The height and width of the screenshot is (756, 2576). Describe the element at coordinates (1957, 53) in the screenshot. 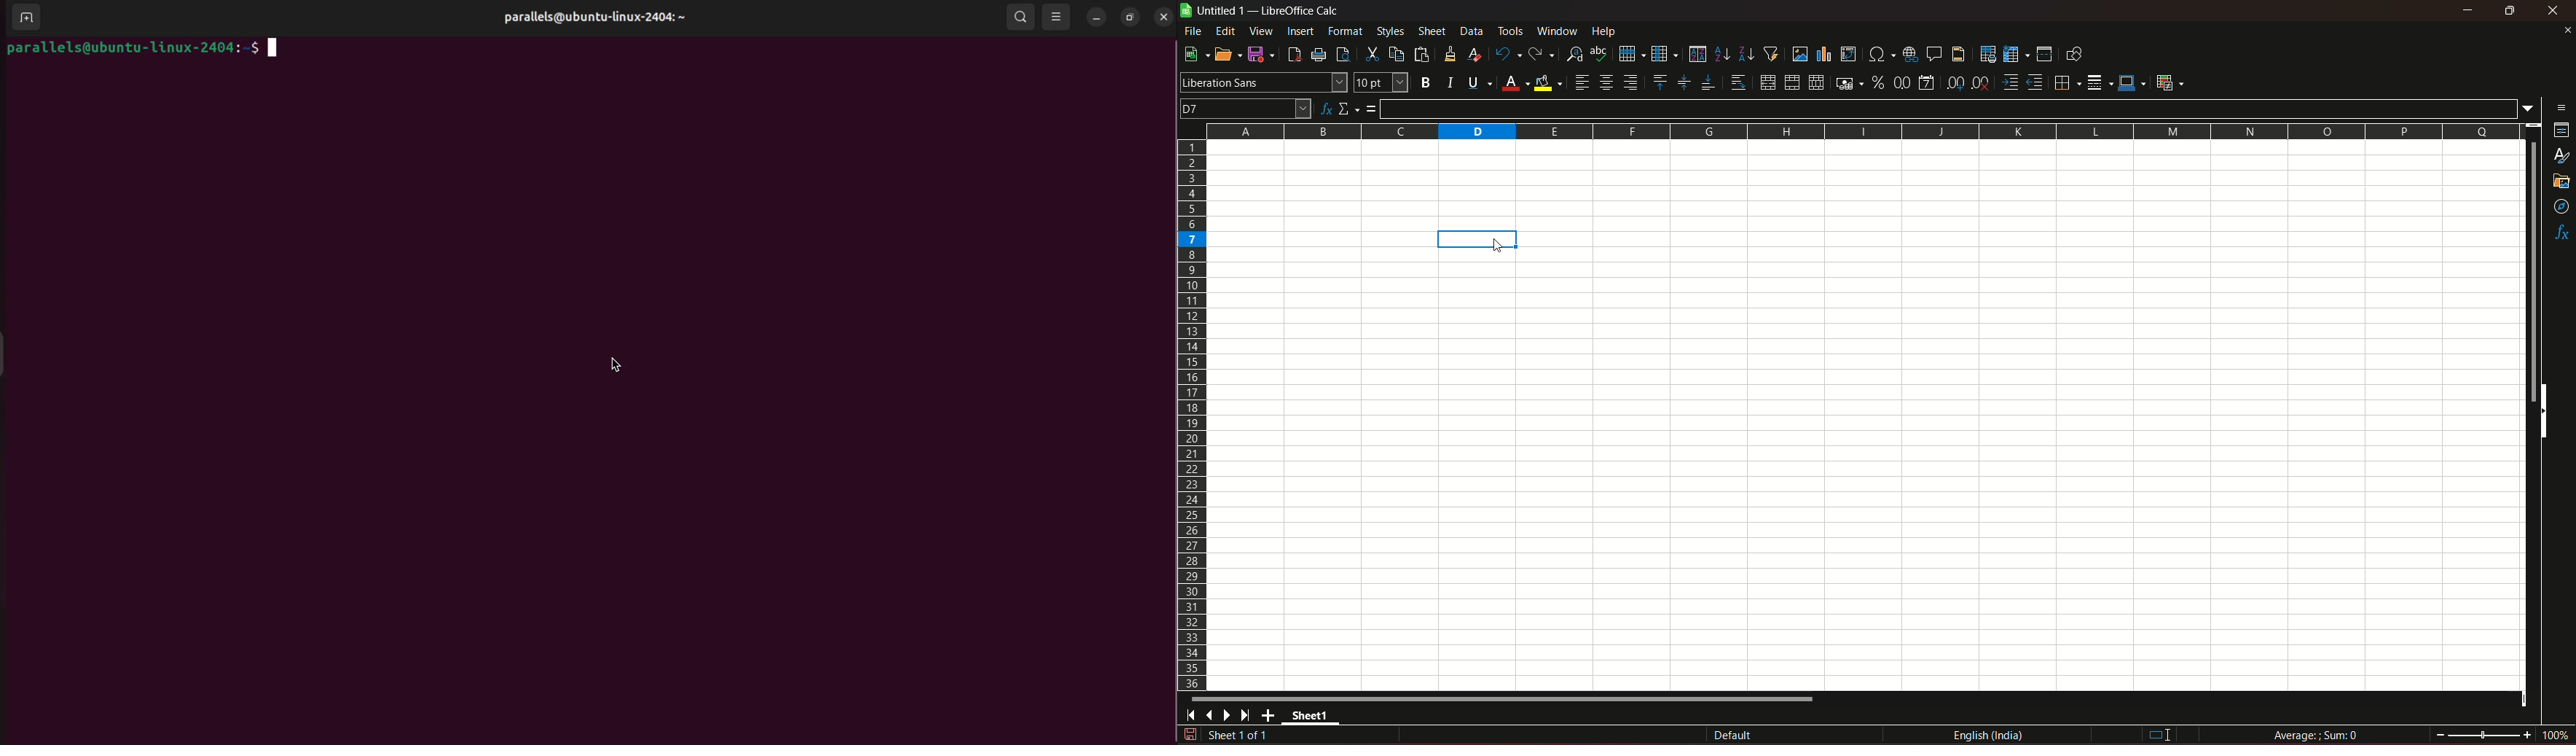

I see `headers & footers` at that location.